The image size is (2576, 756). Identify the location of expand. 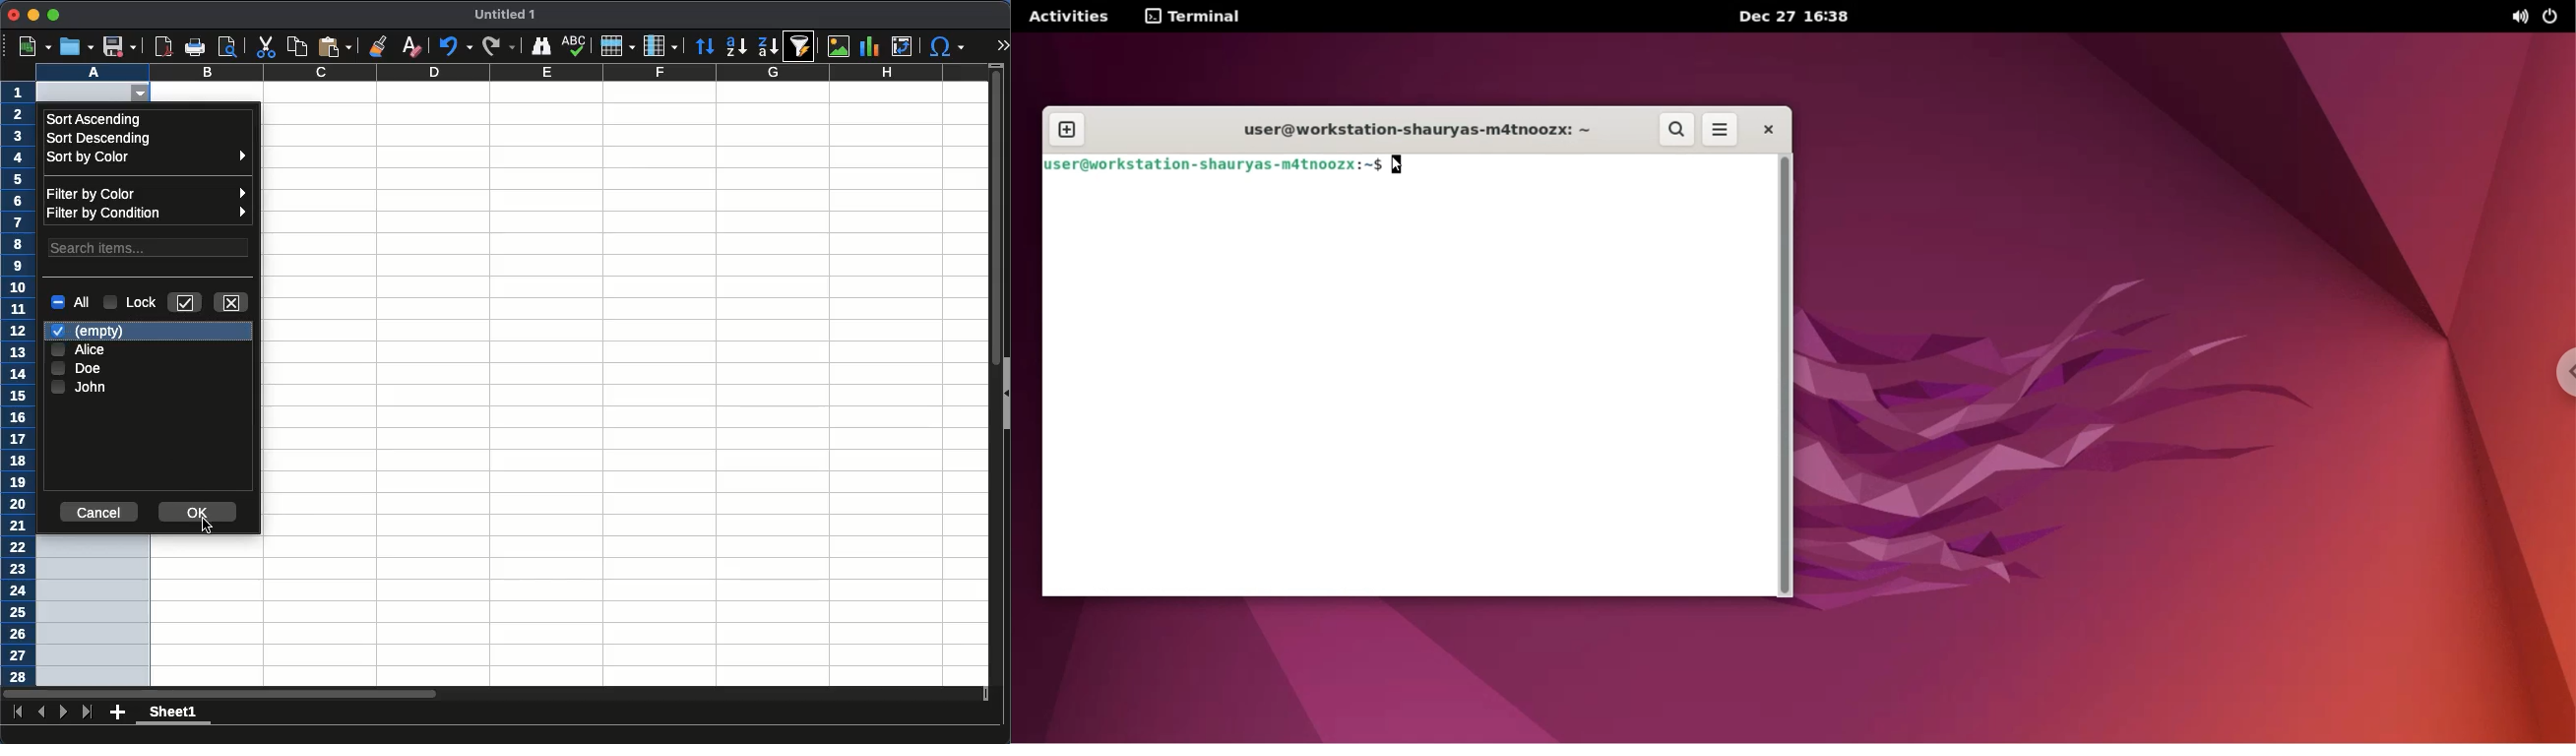
(1001, 44).